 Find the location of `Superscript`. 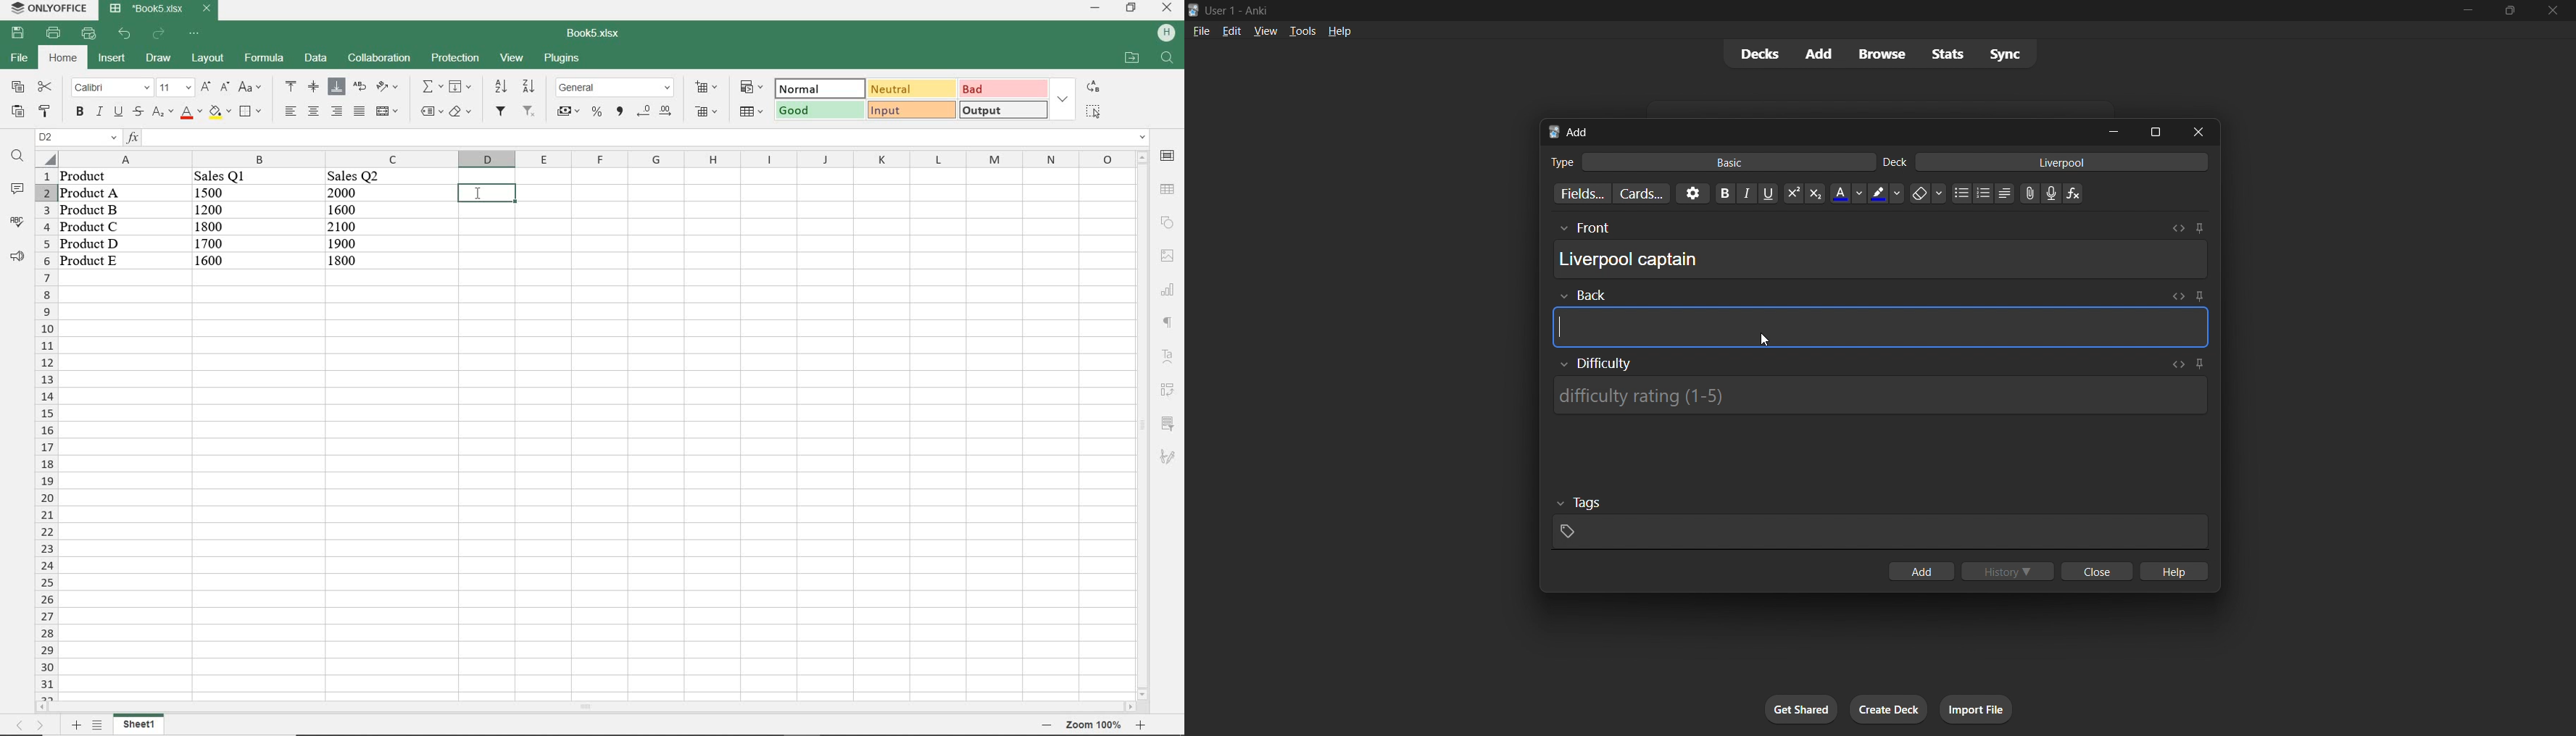

Superscript is located at coordinates (1793, 193).